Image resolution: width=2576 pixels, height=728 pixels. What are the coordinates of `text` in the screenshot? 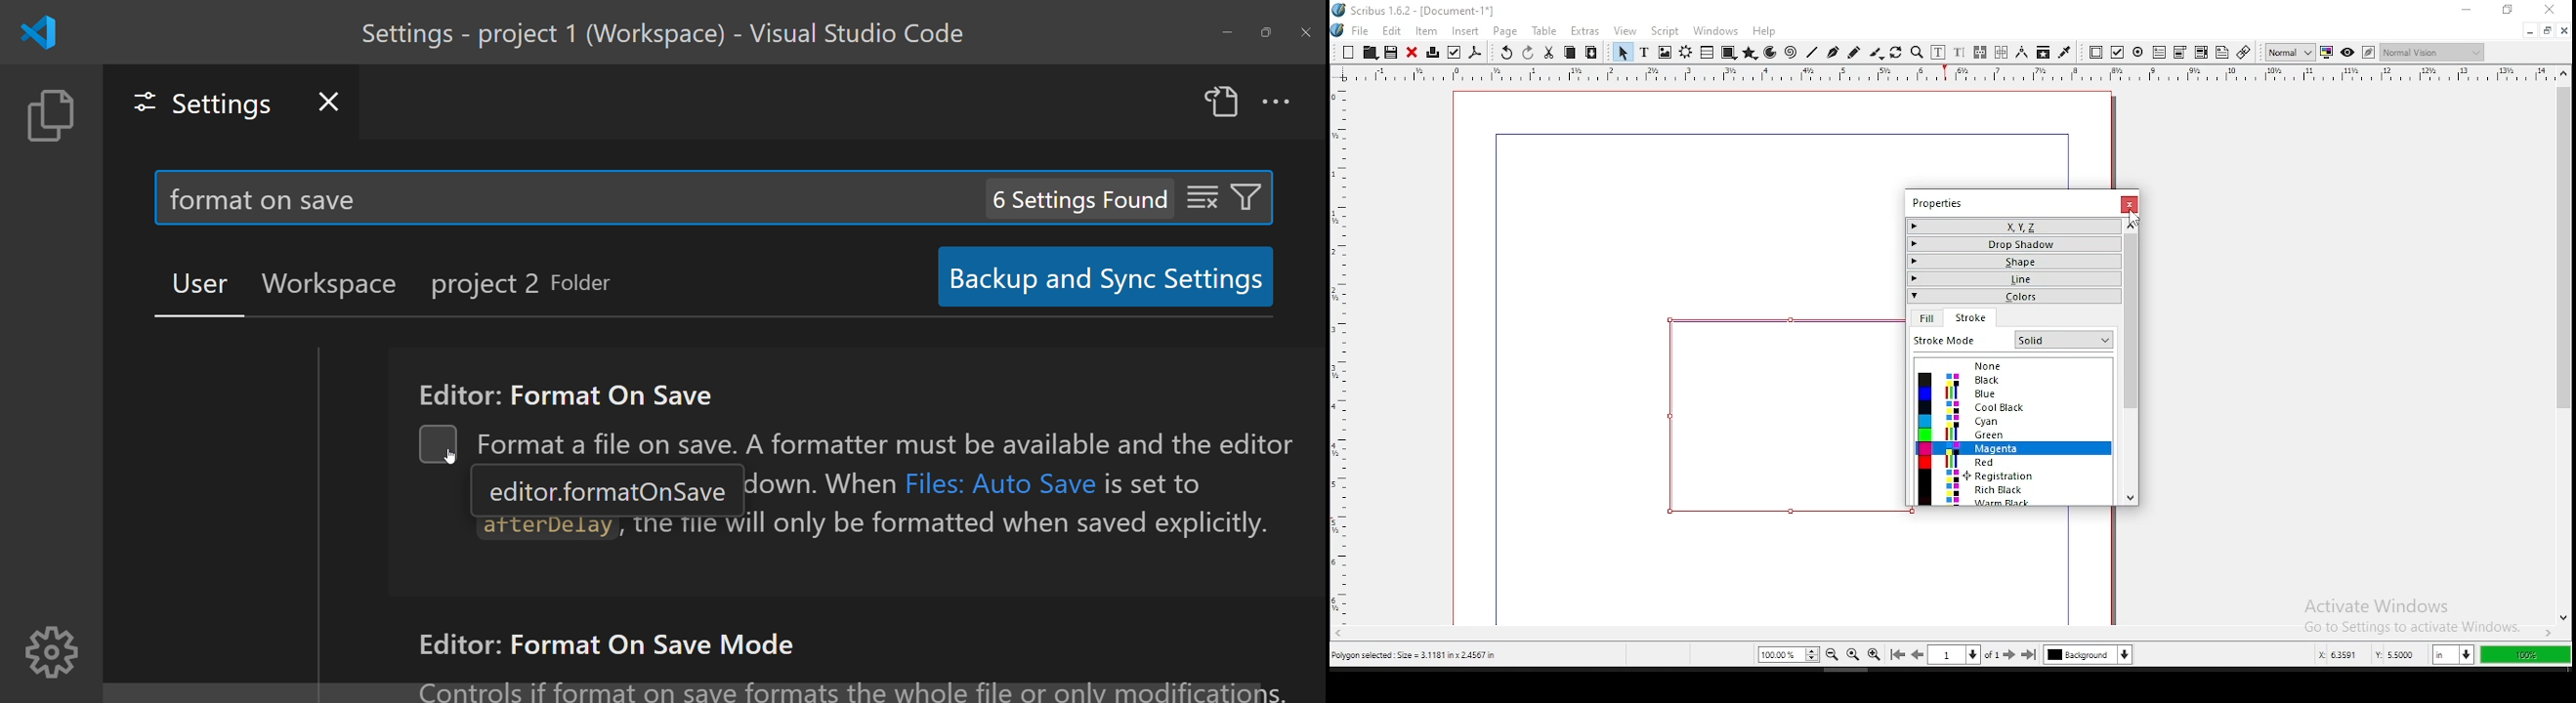 It's located at (1645, 52).